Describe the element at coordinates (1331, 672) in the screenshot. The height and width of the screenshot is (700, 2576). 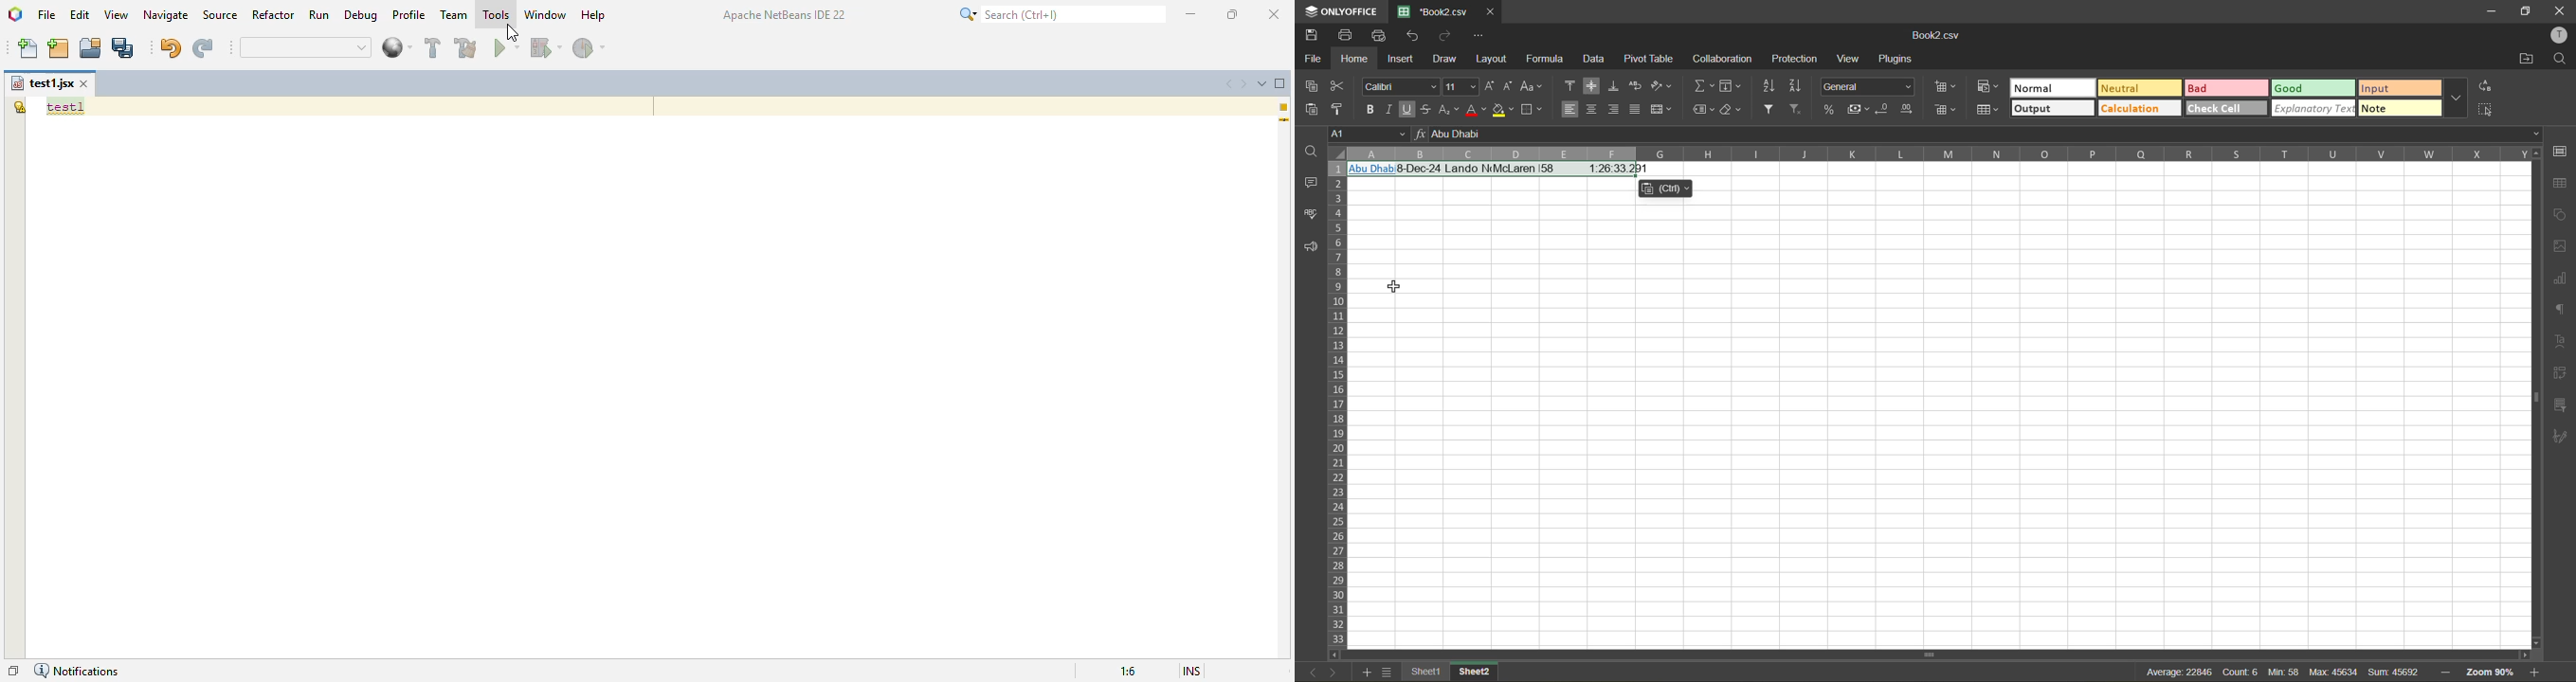
I see `next` at that location.